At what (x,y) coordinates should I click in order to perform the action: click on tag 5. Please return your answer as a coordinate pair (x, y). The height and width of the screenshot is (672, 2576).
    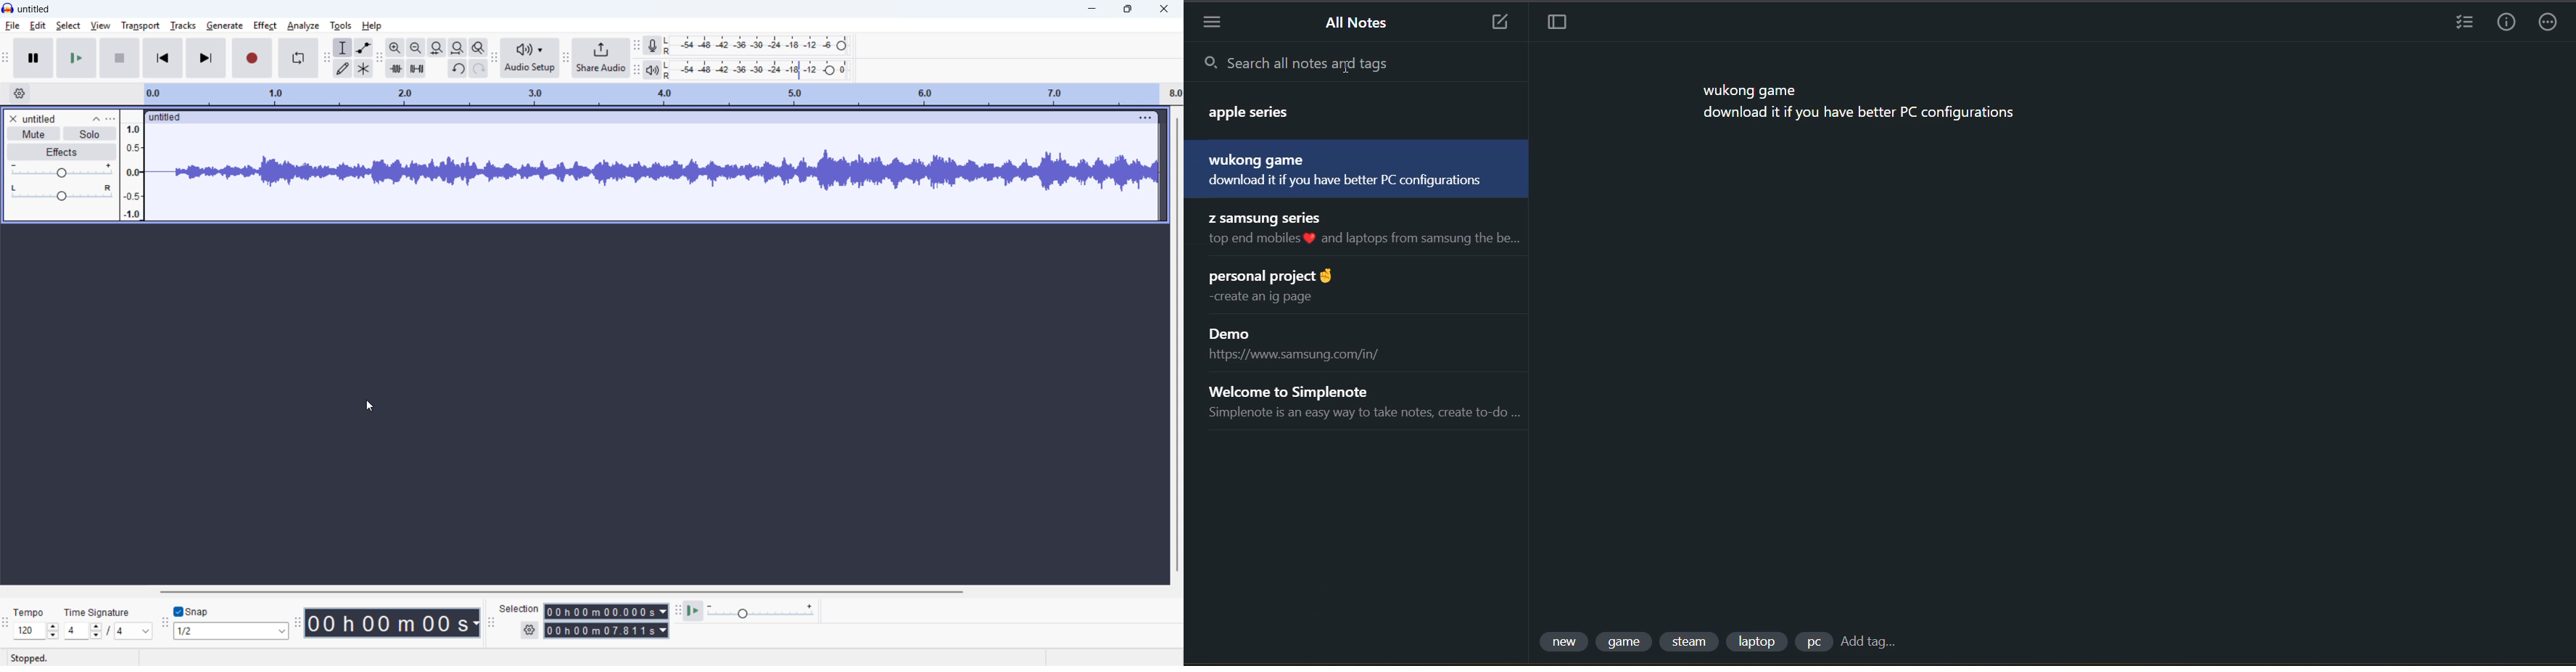
    Looking at the image, I should click on (1815, 642).